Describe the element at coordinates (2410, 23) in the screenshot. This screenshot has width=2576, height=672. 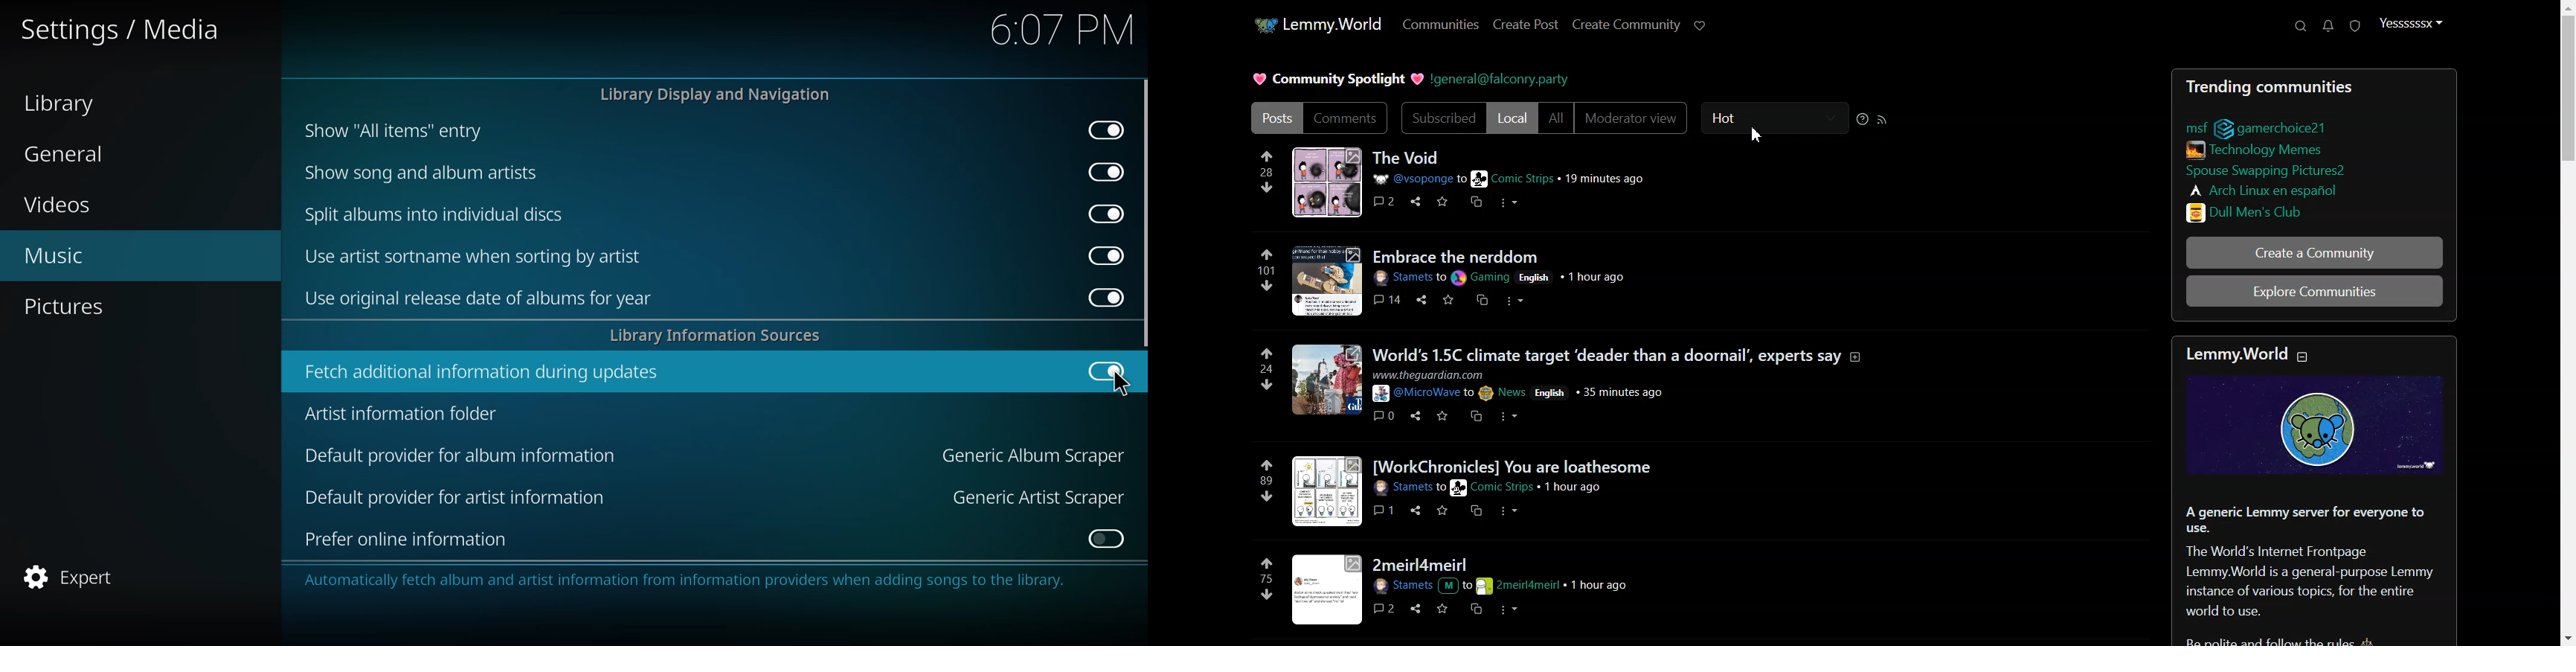
I see `Profile` at that location.